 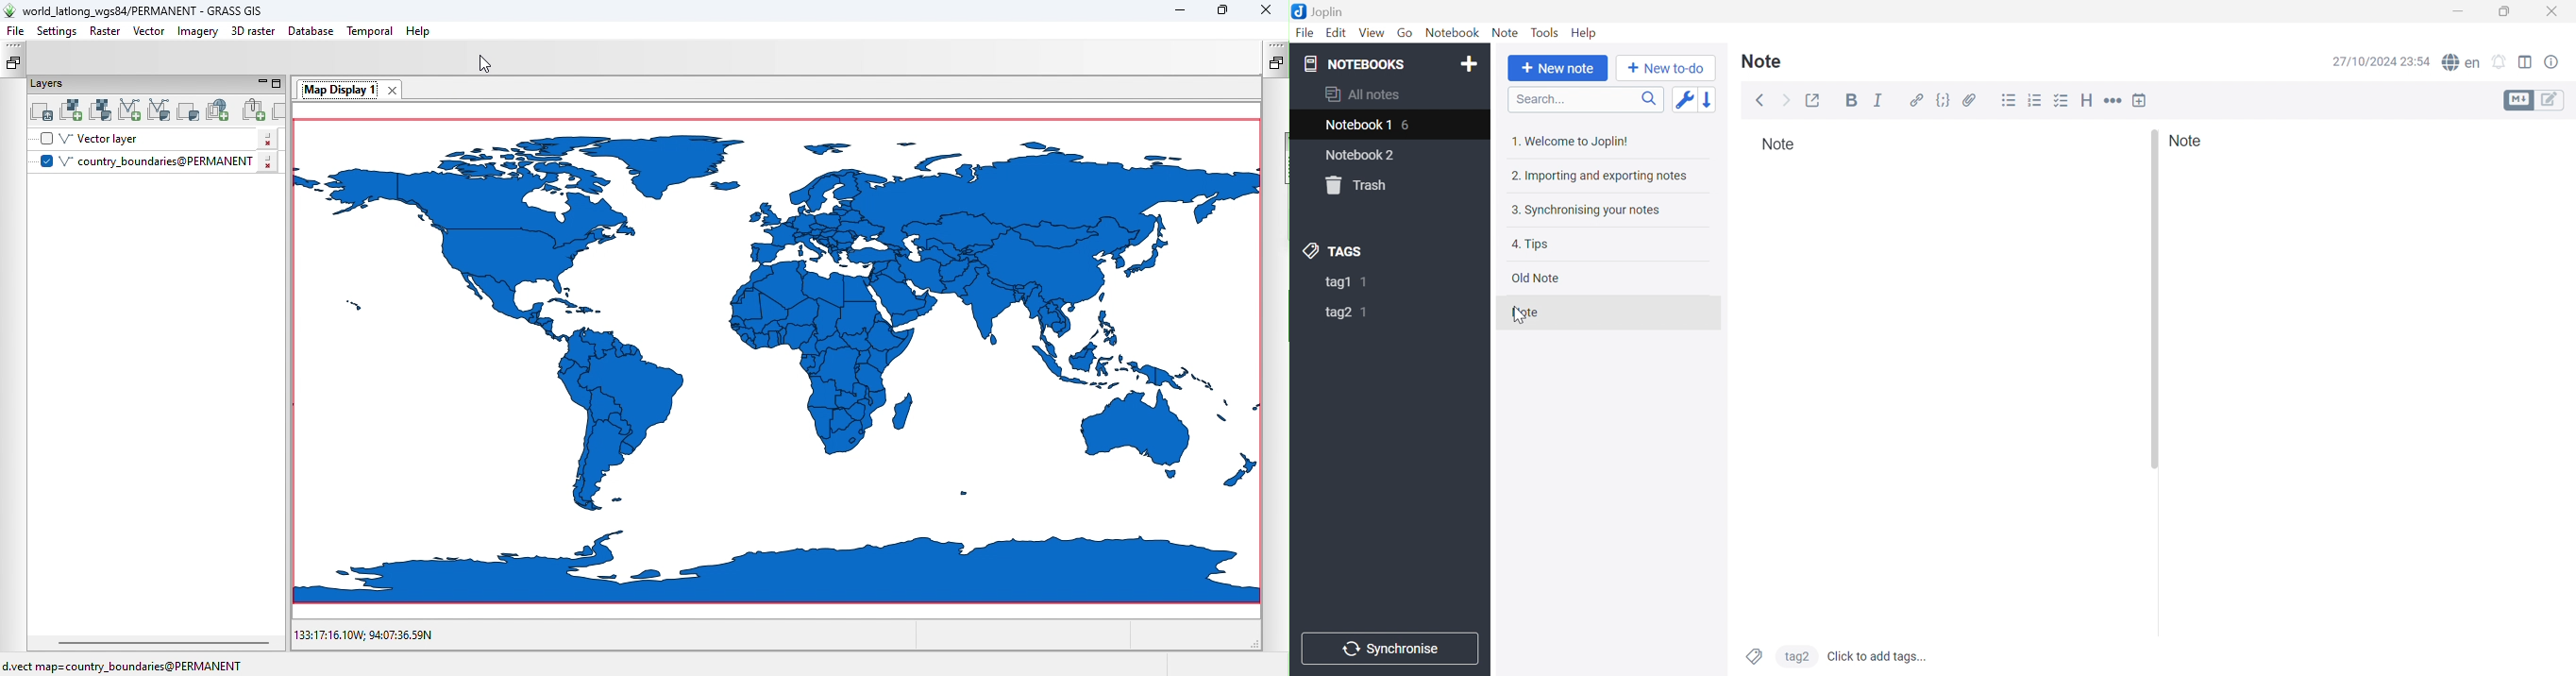 I want to click on Back, so click(x=1759, y=101).